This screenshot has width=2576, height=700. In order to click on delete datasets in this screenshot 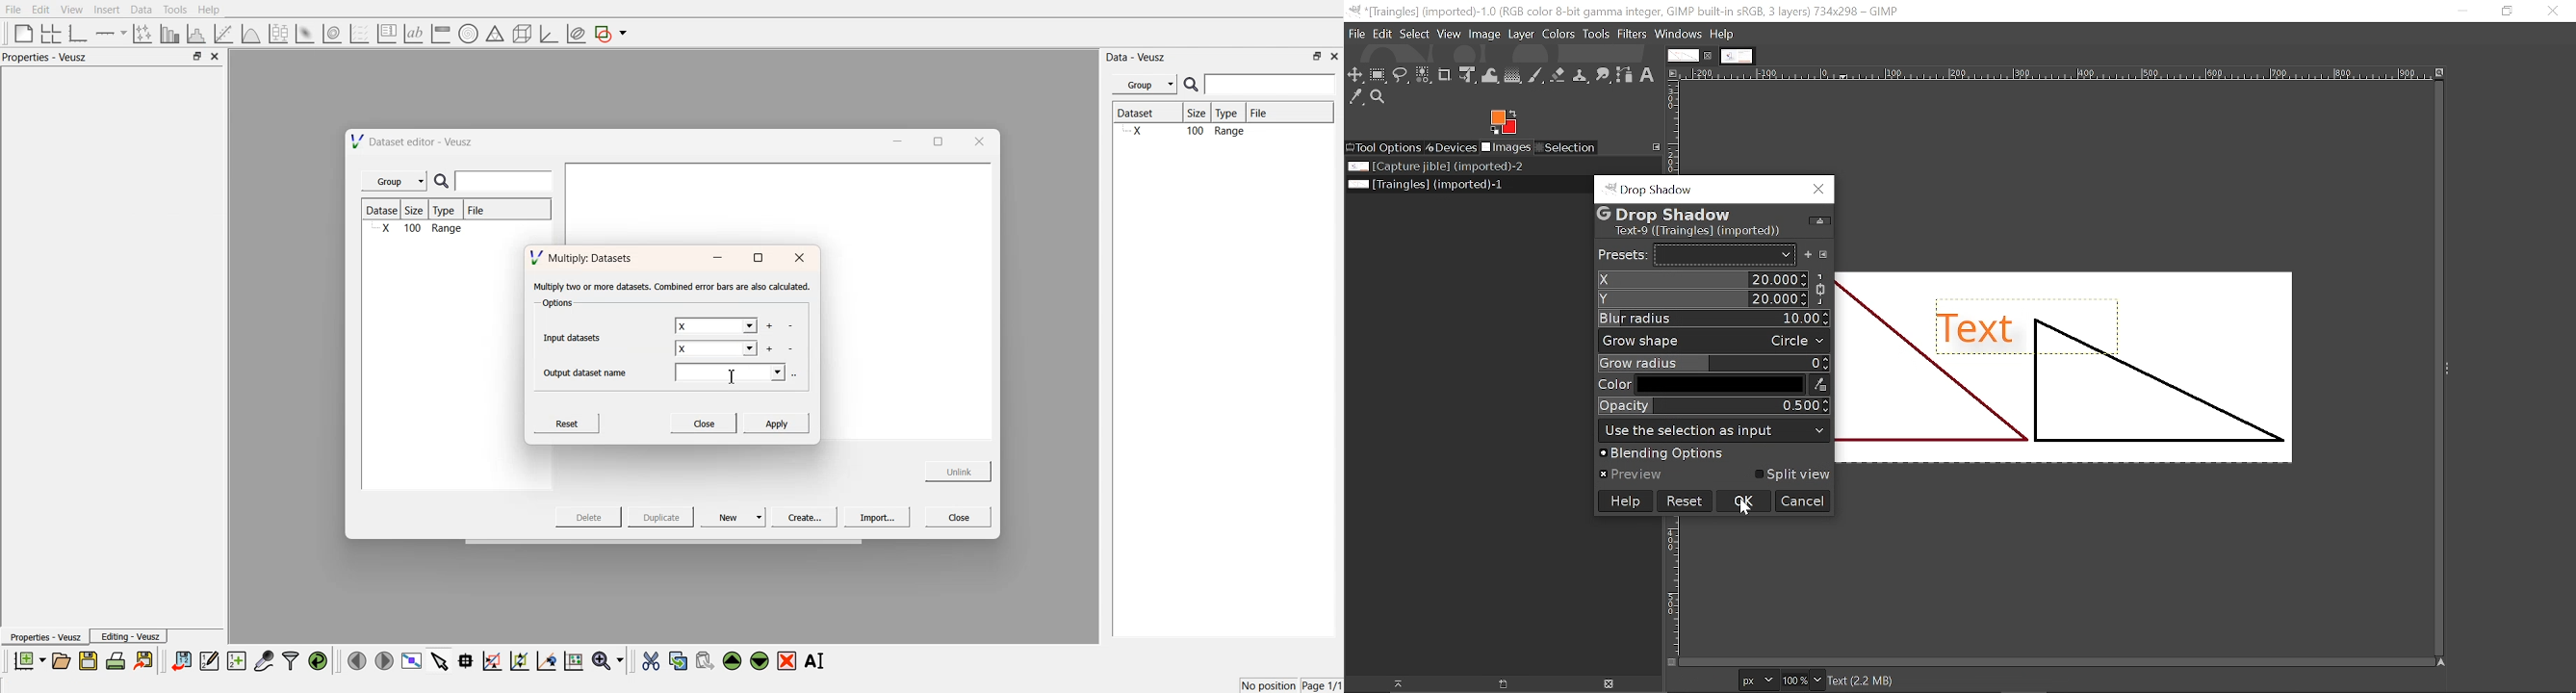, I will do `click(790, 327)`.